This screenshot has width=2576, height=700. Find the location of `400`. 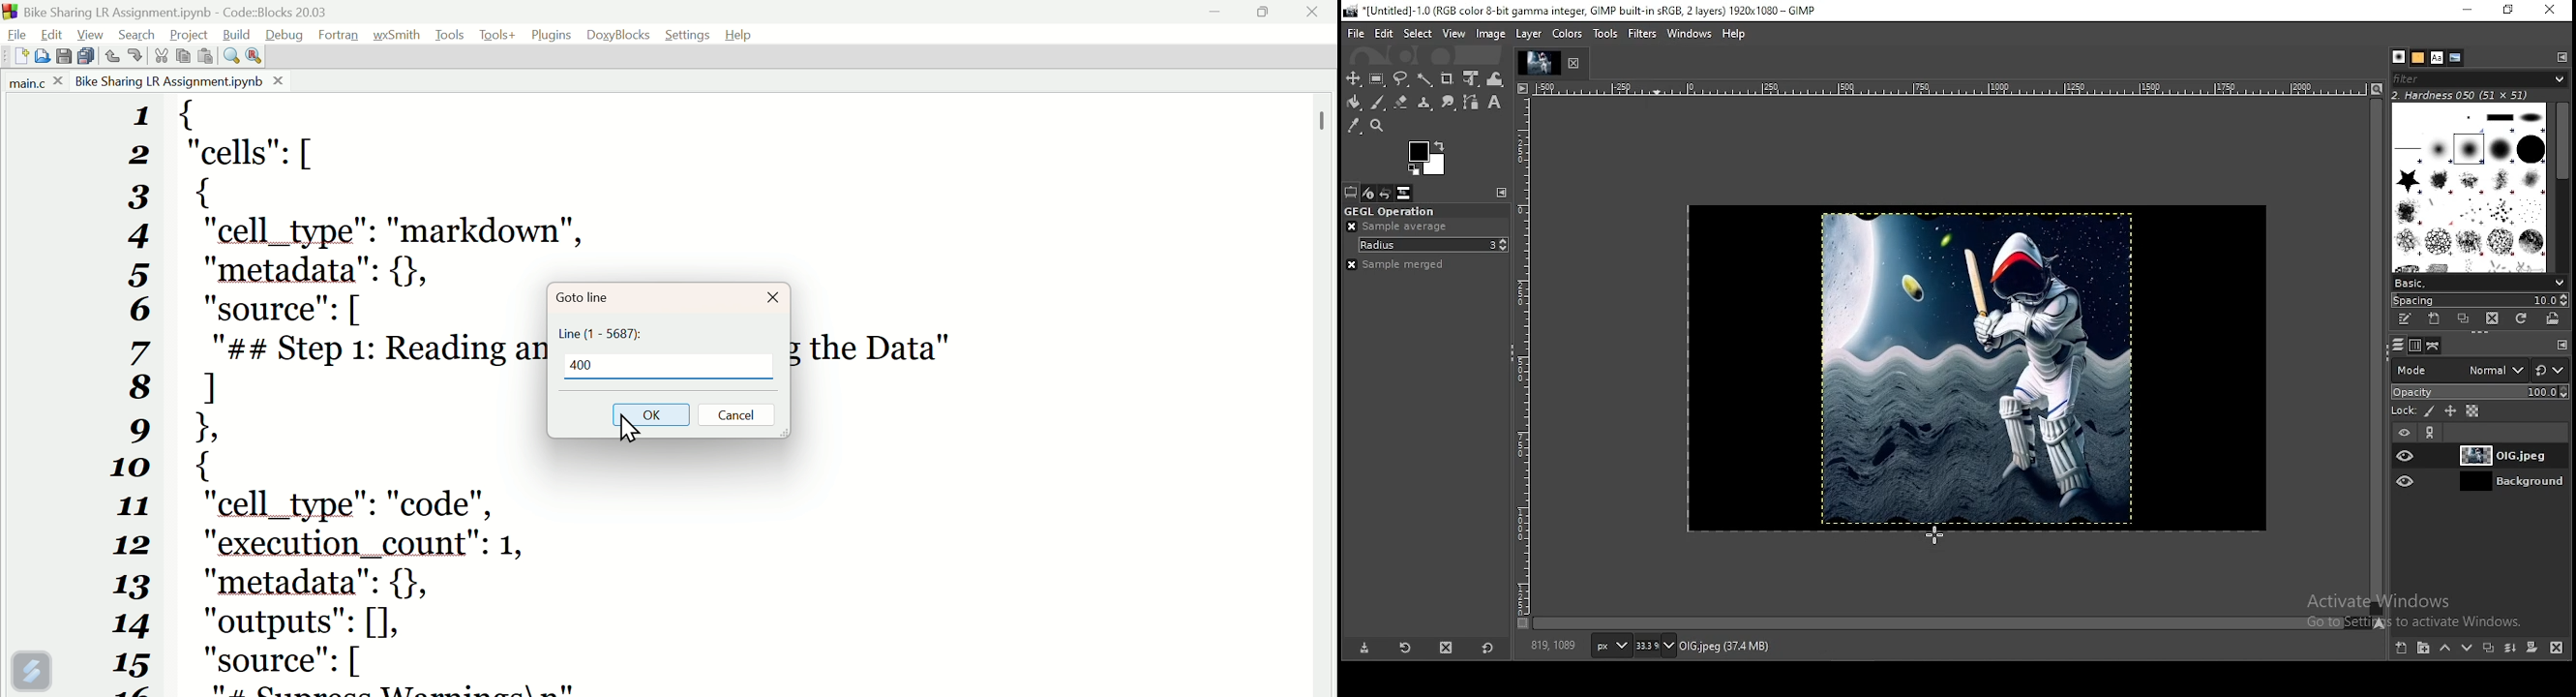

400 is located at coordinates (589, 366).